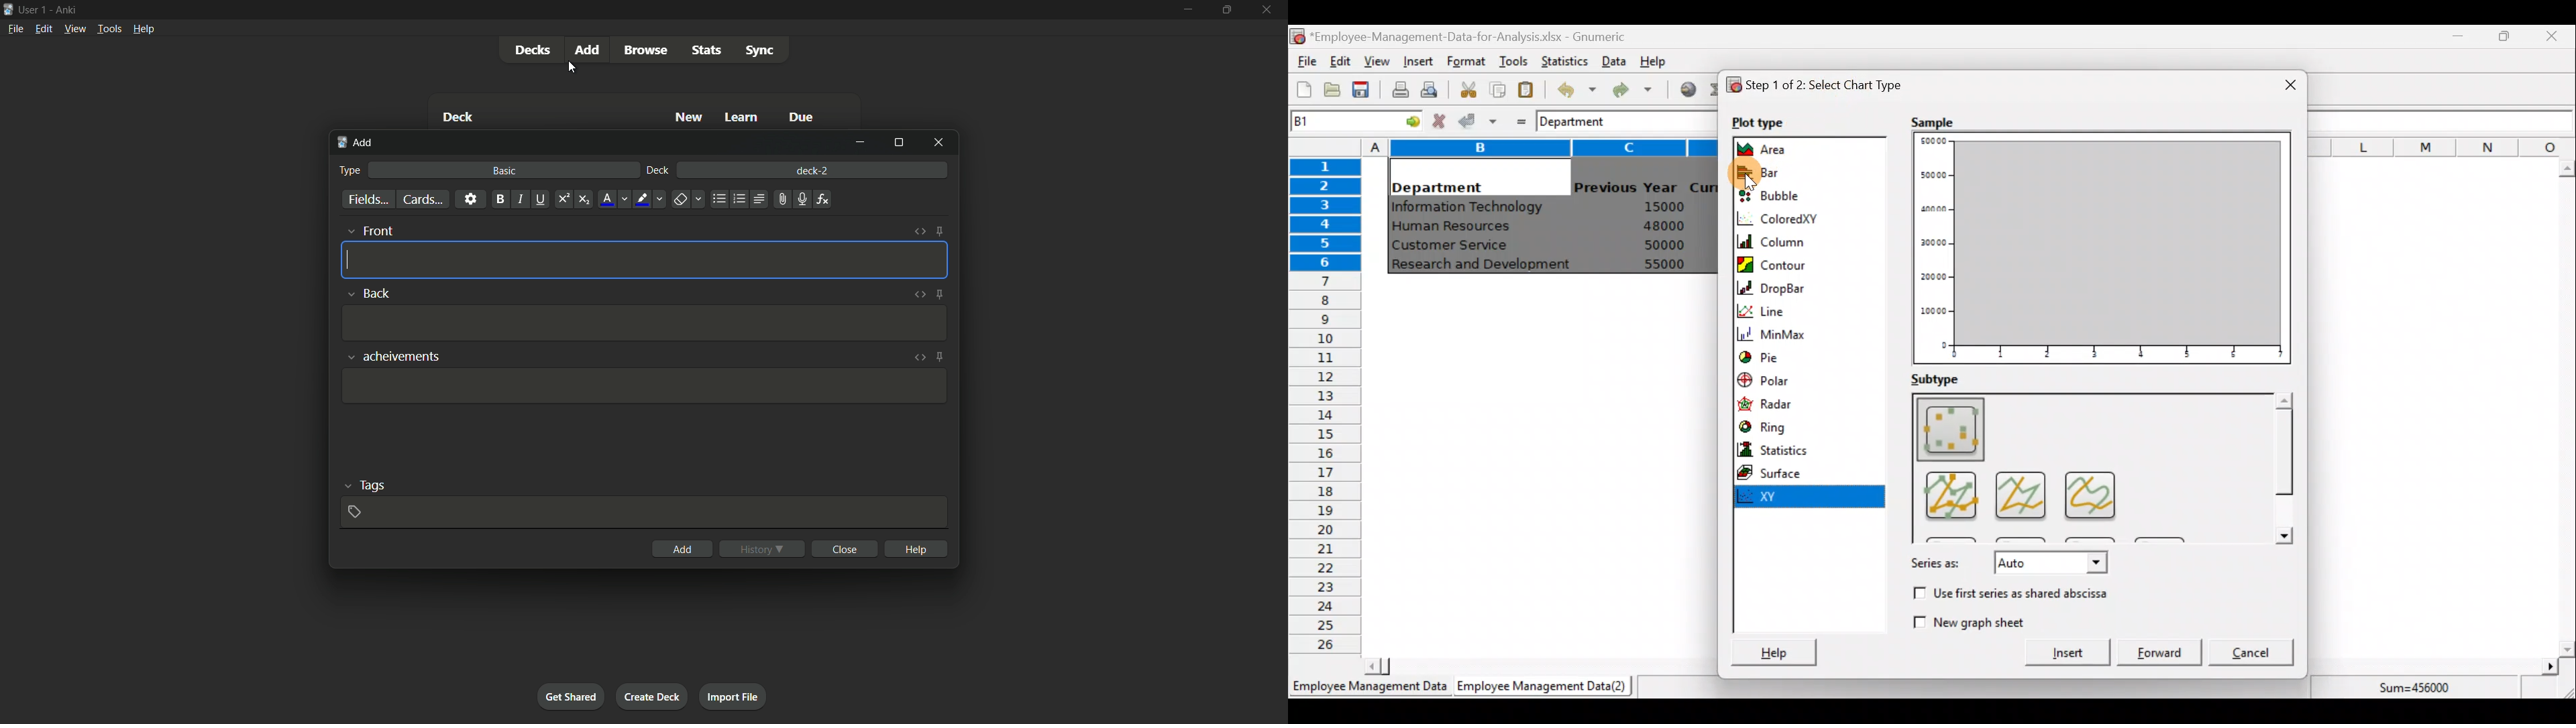  I want to click on settings, so click(472, 199).